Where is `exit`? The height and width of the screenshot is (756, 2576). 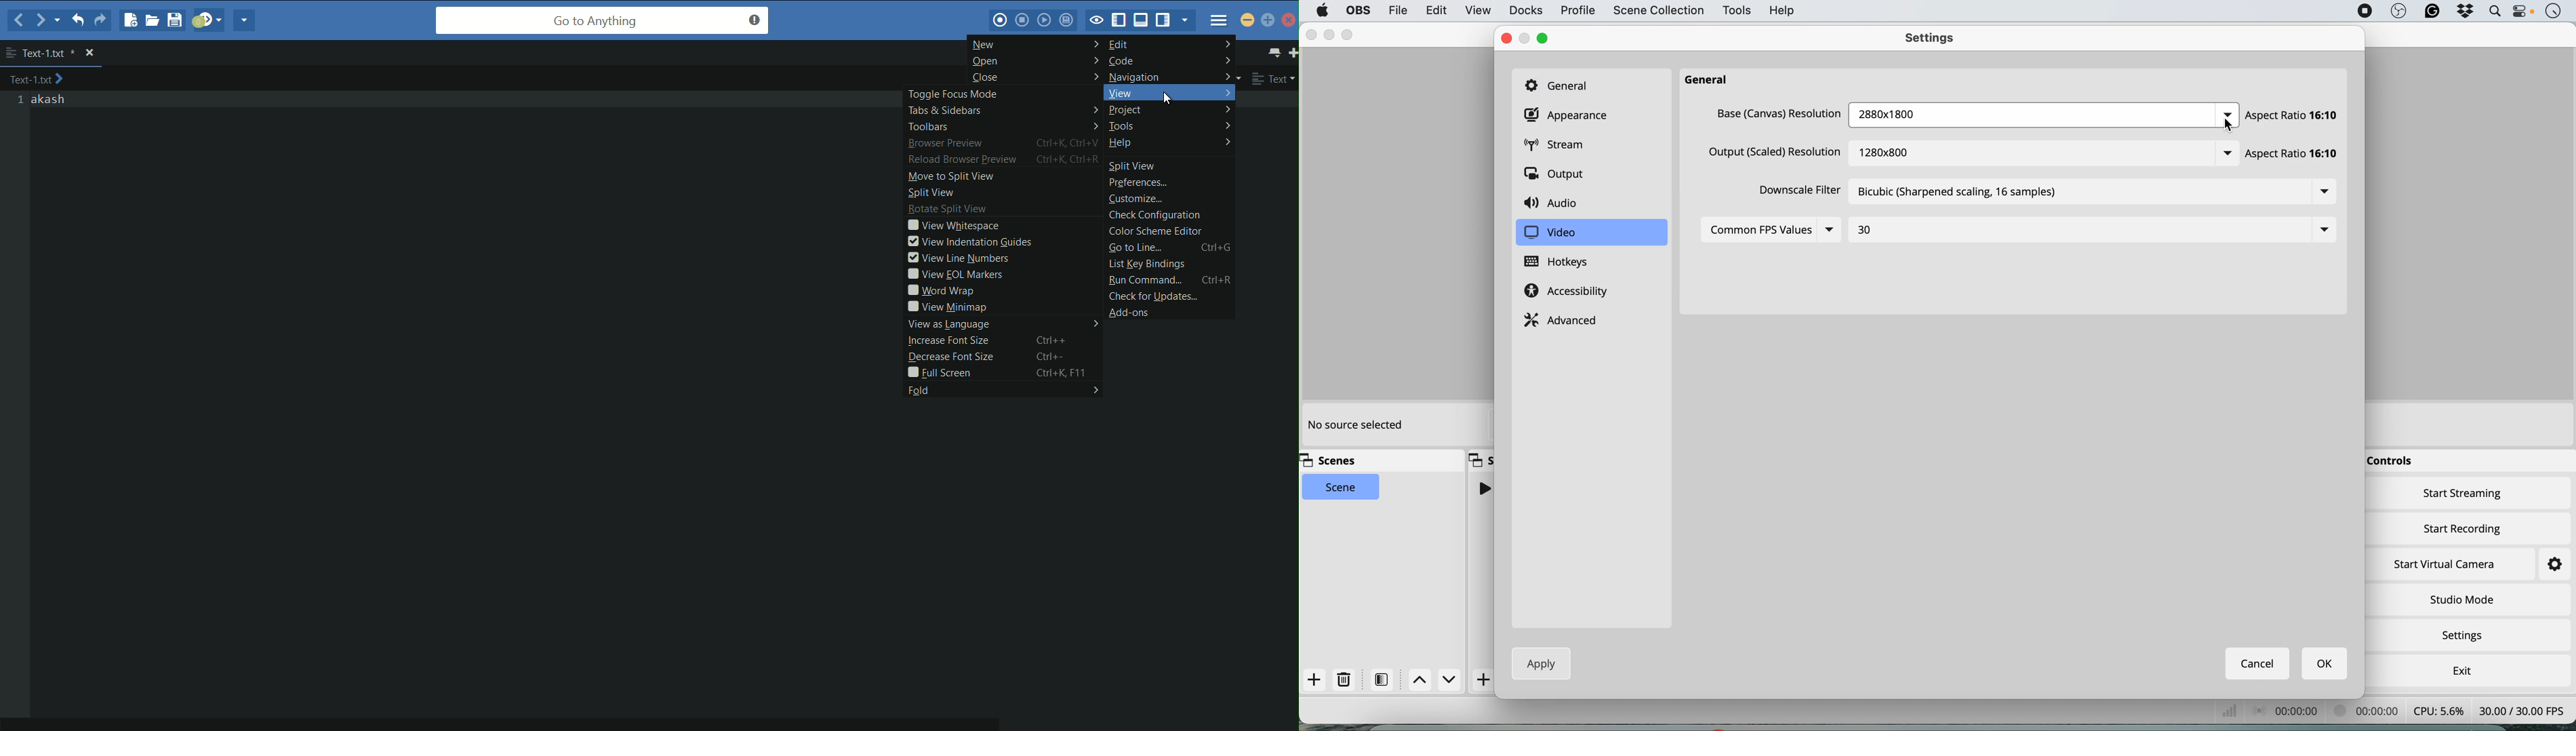 exit is located at coordinates (2460, 668).